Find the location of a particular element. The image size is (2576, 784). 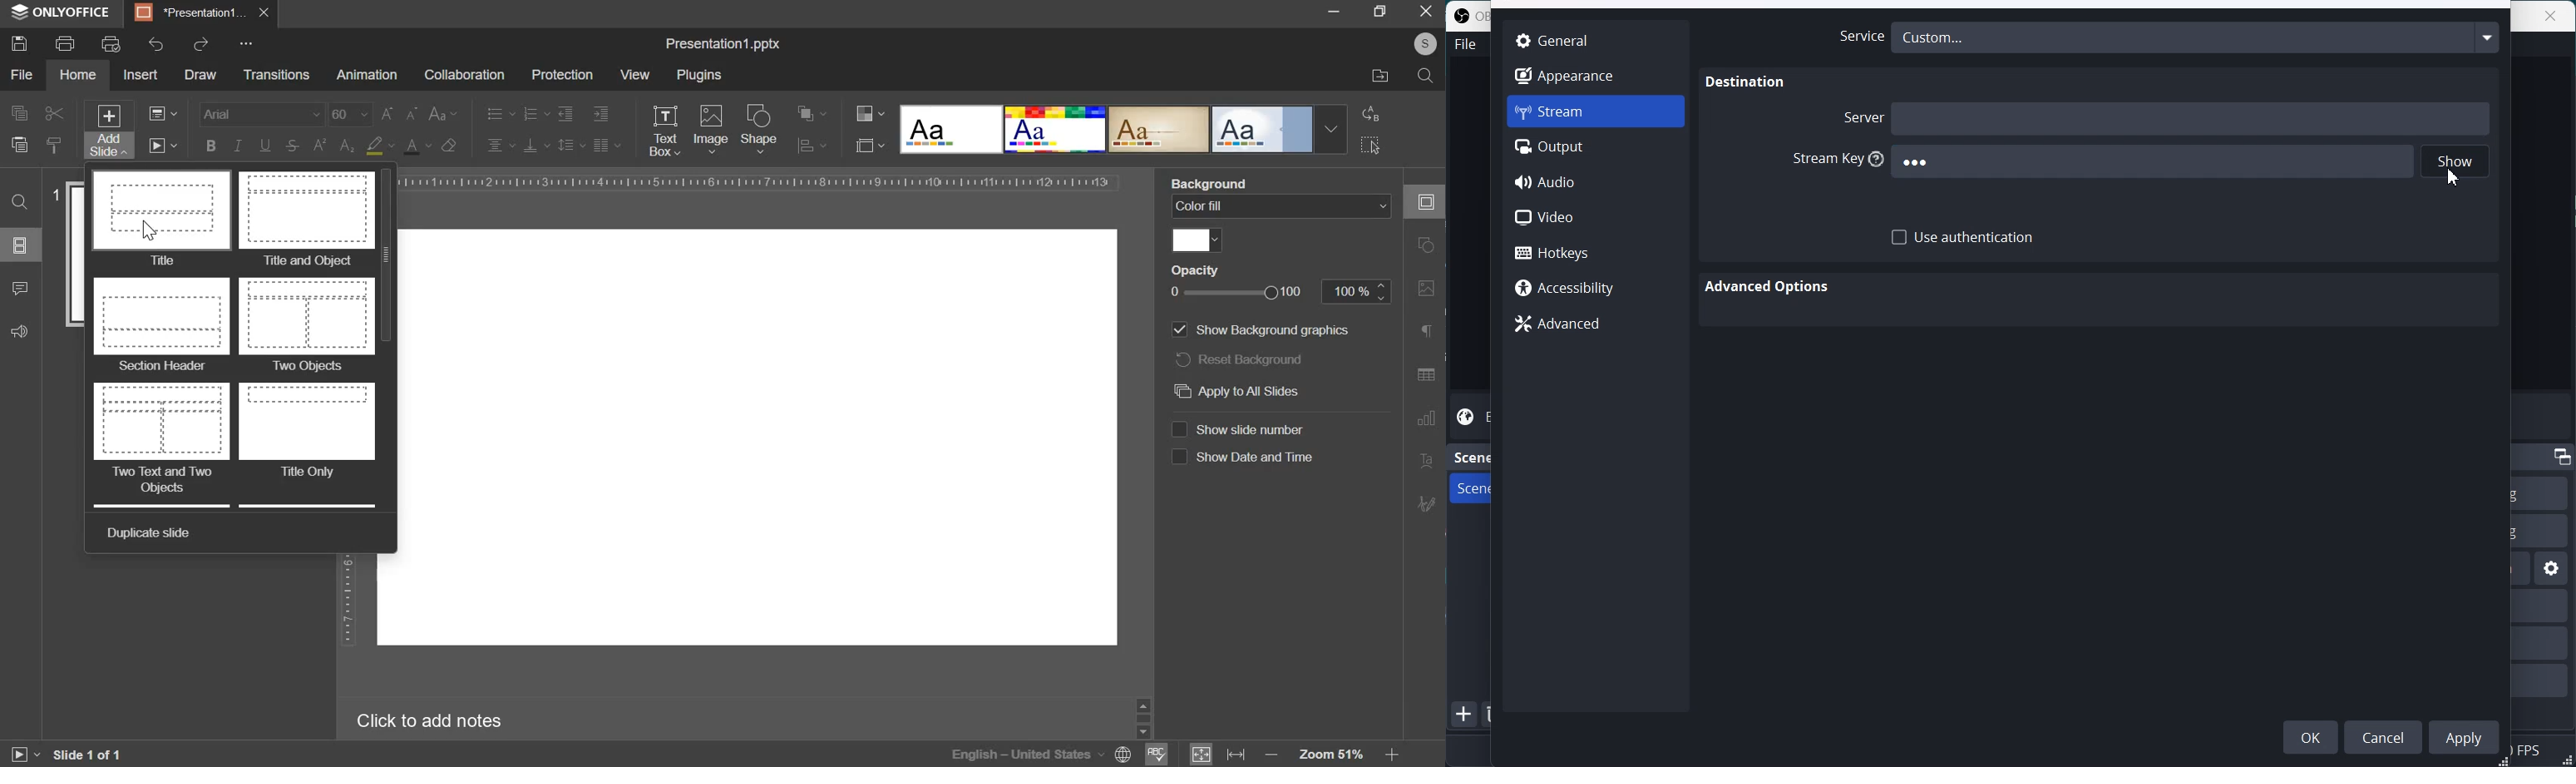

design is located at coordinates (1124, 129).